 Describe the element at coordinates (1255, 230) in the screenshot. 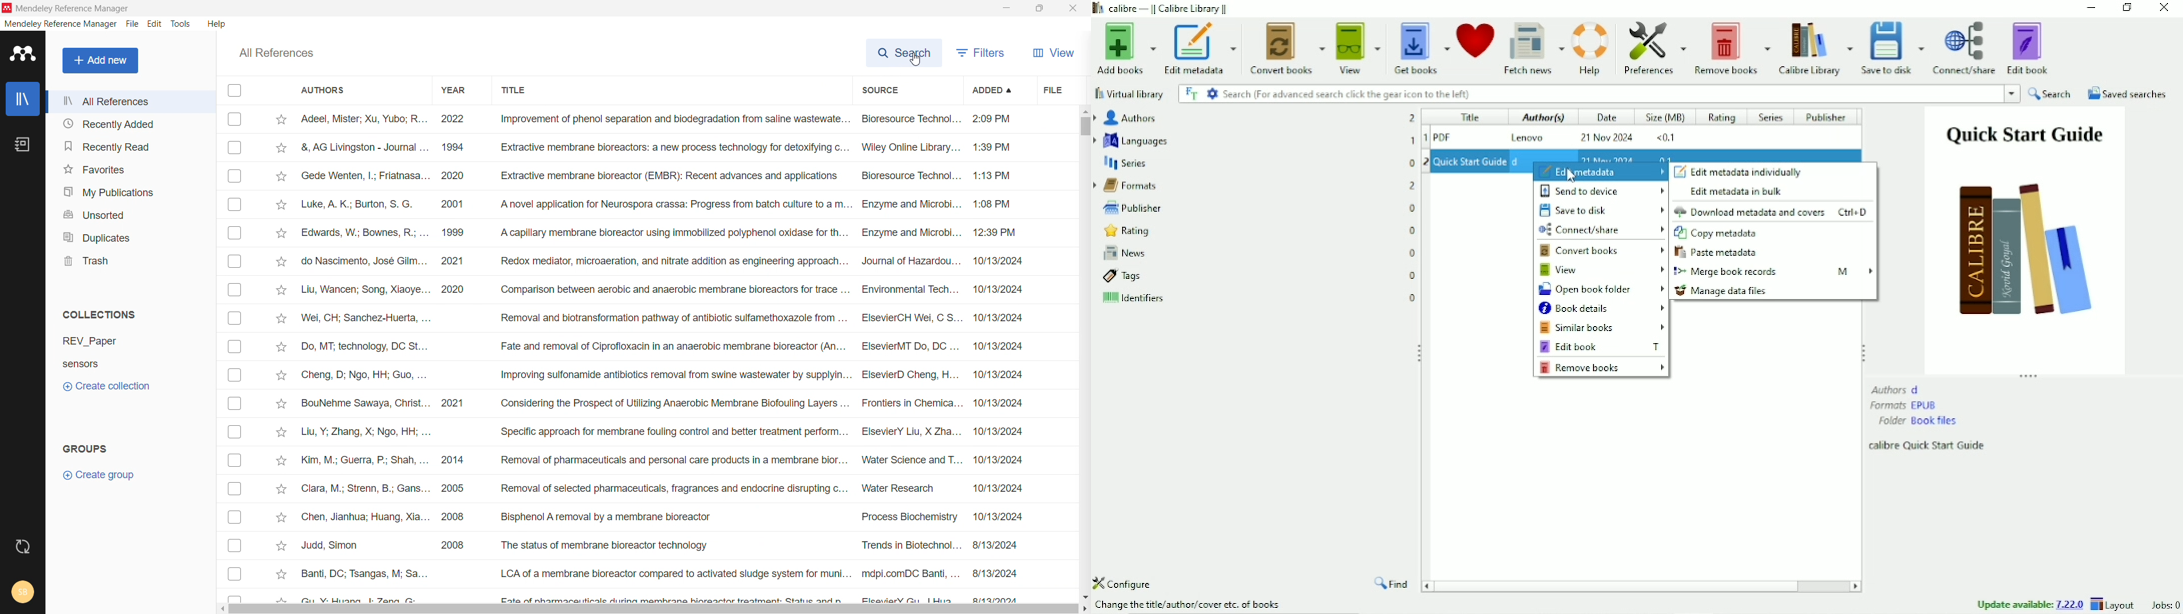

I see `Rating` at that location.